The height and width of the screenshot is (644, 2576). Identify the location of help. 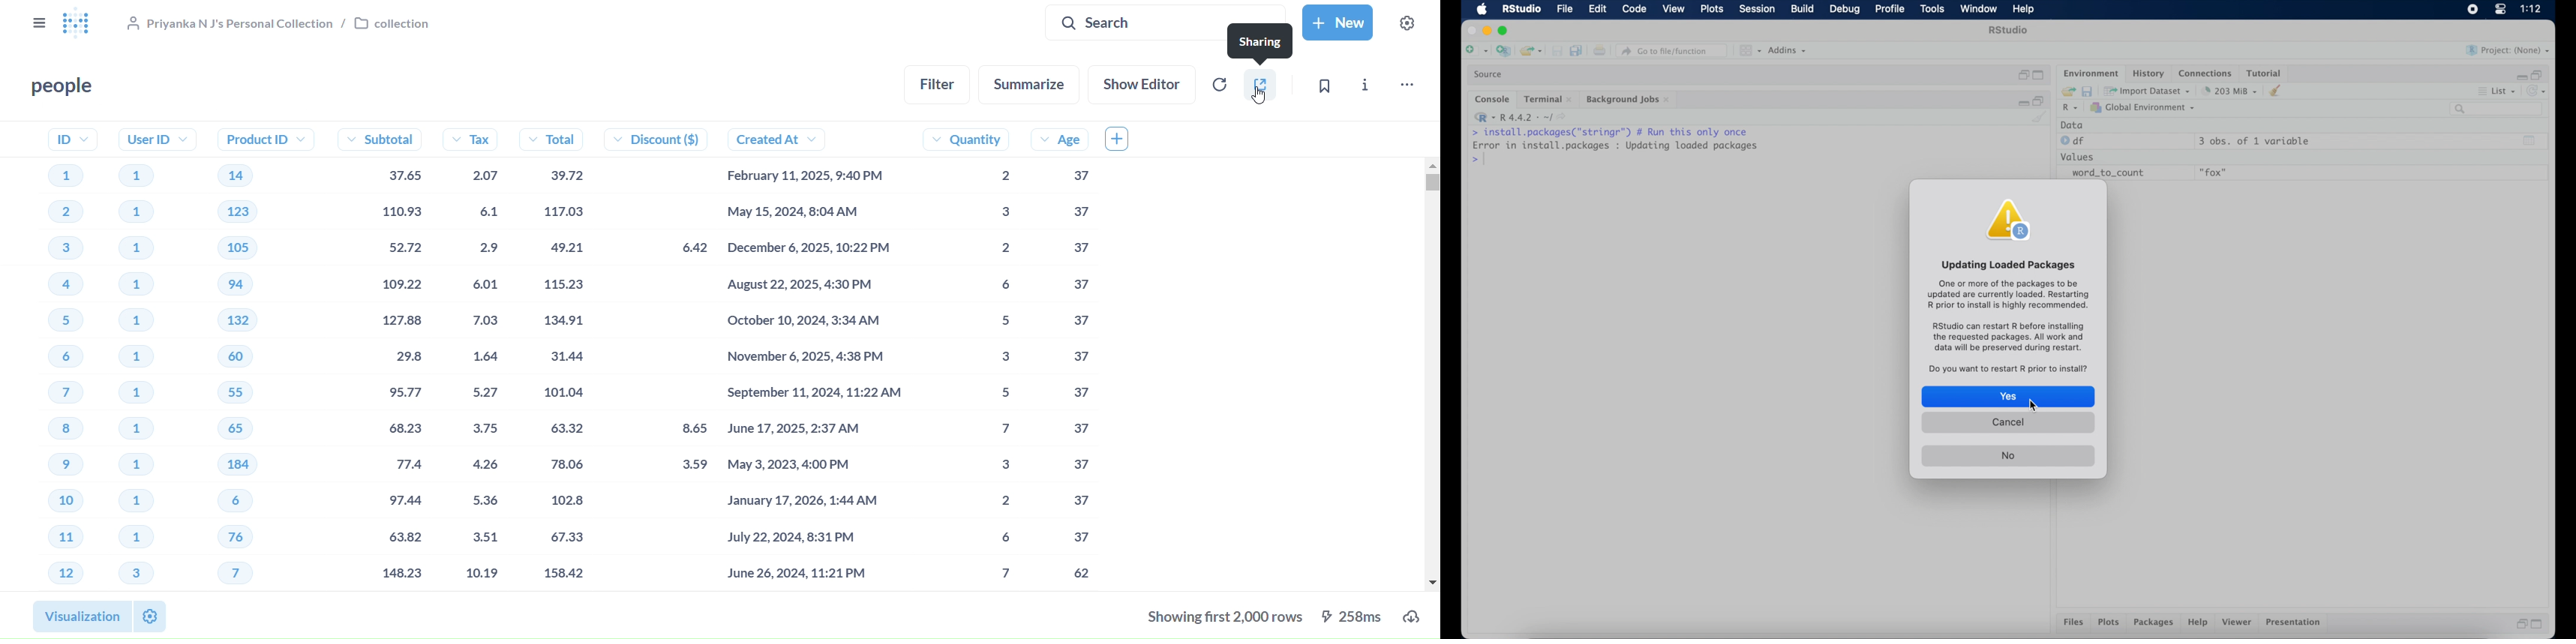
(2200, 623).